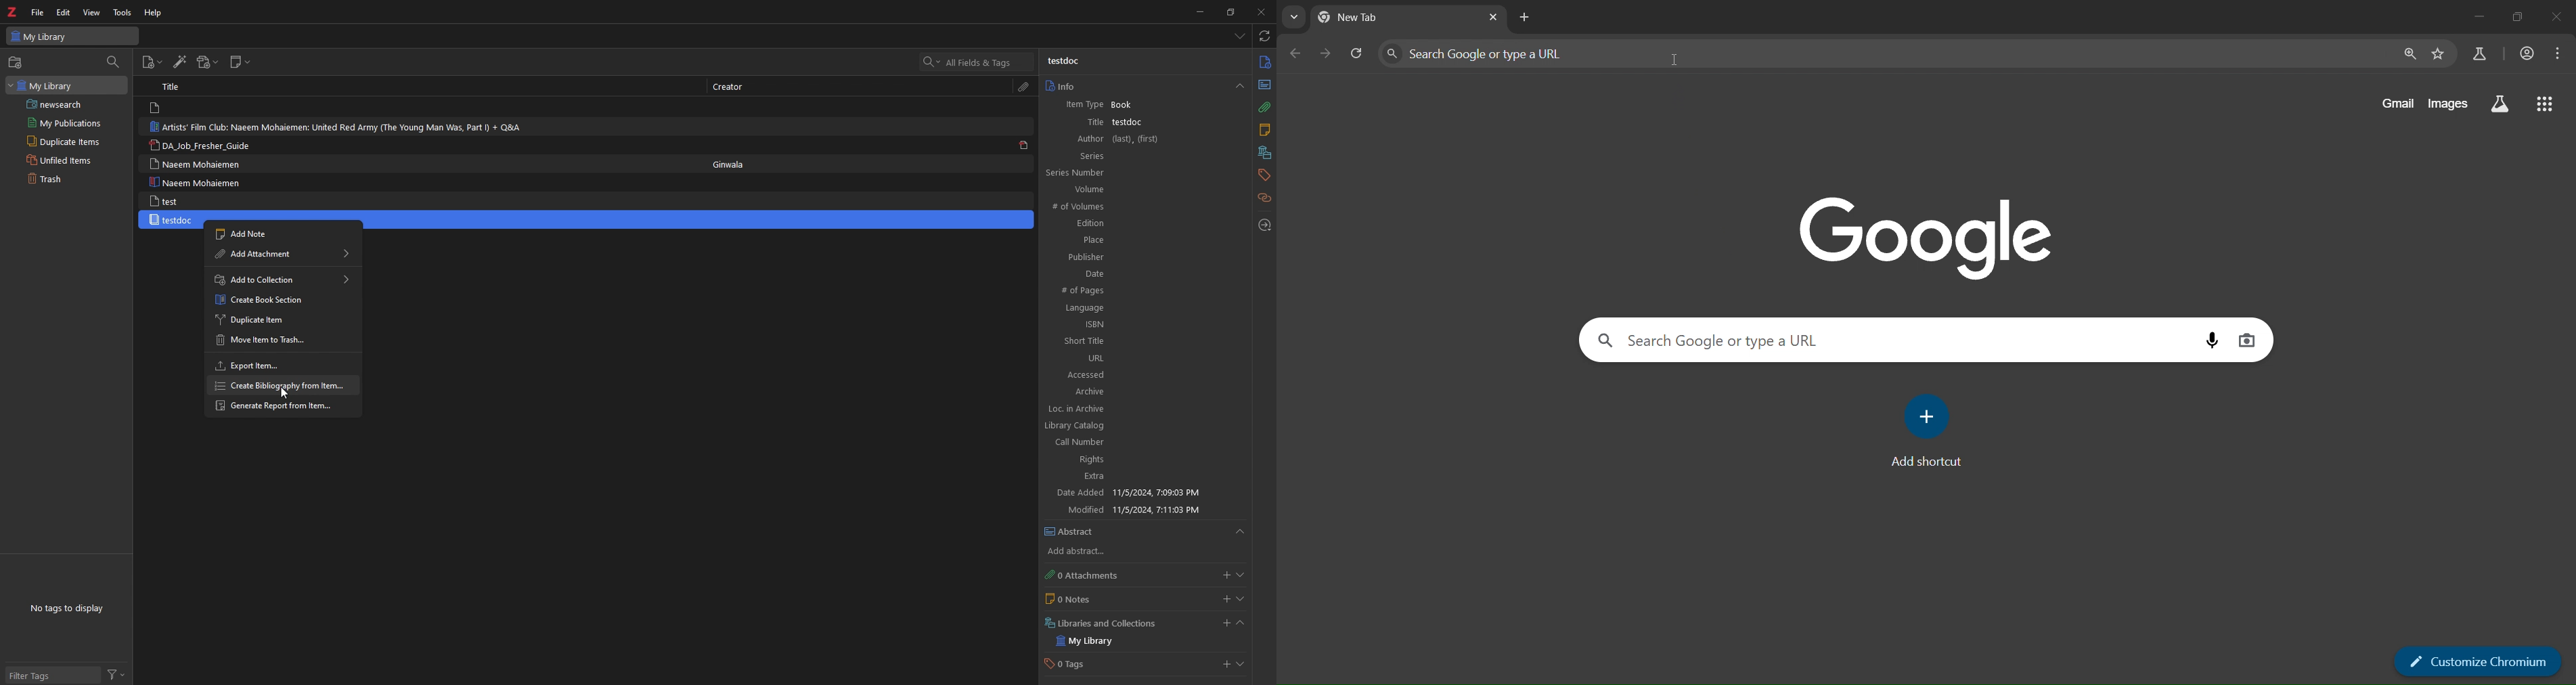 The height and width of the screenshot is (700, 2576). I want to click on attachment, so click(1024, 87).